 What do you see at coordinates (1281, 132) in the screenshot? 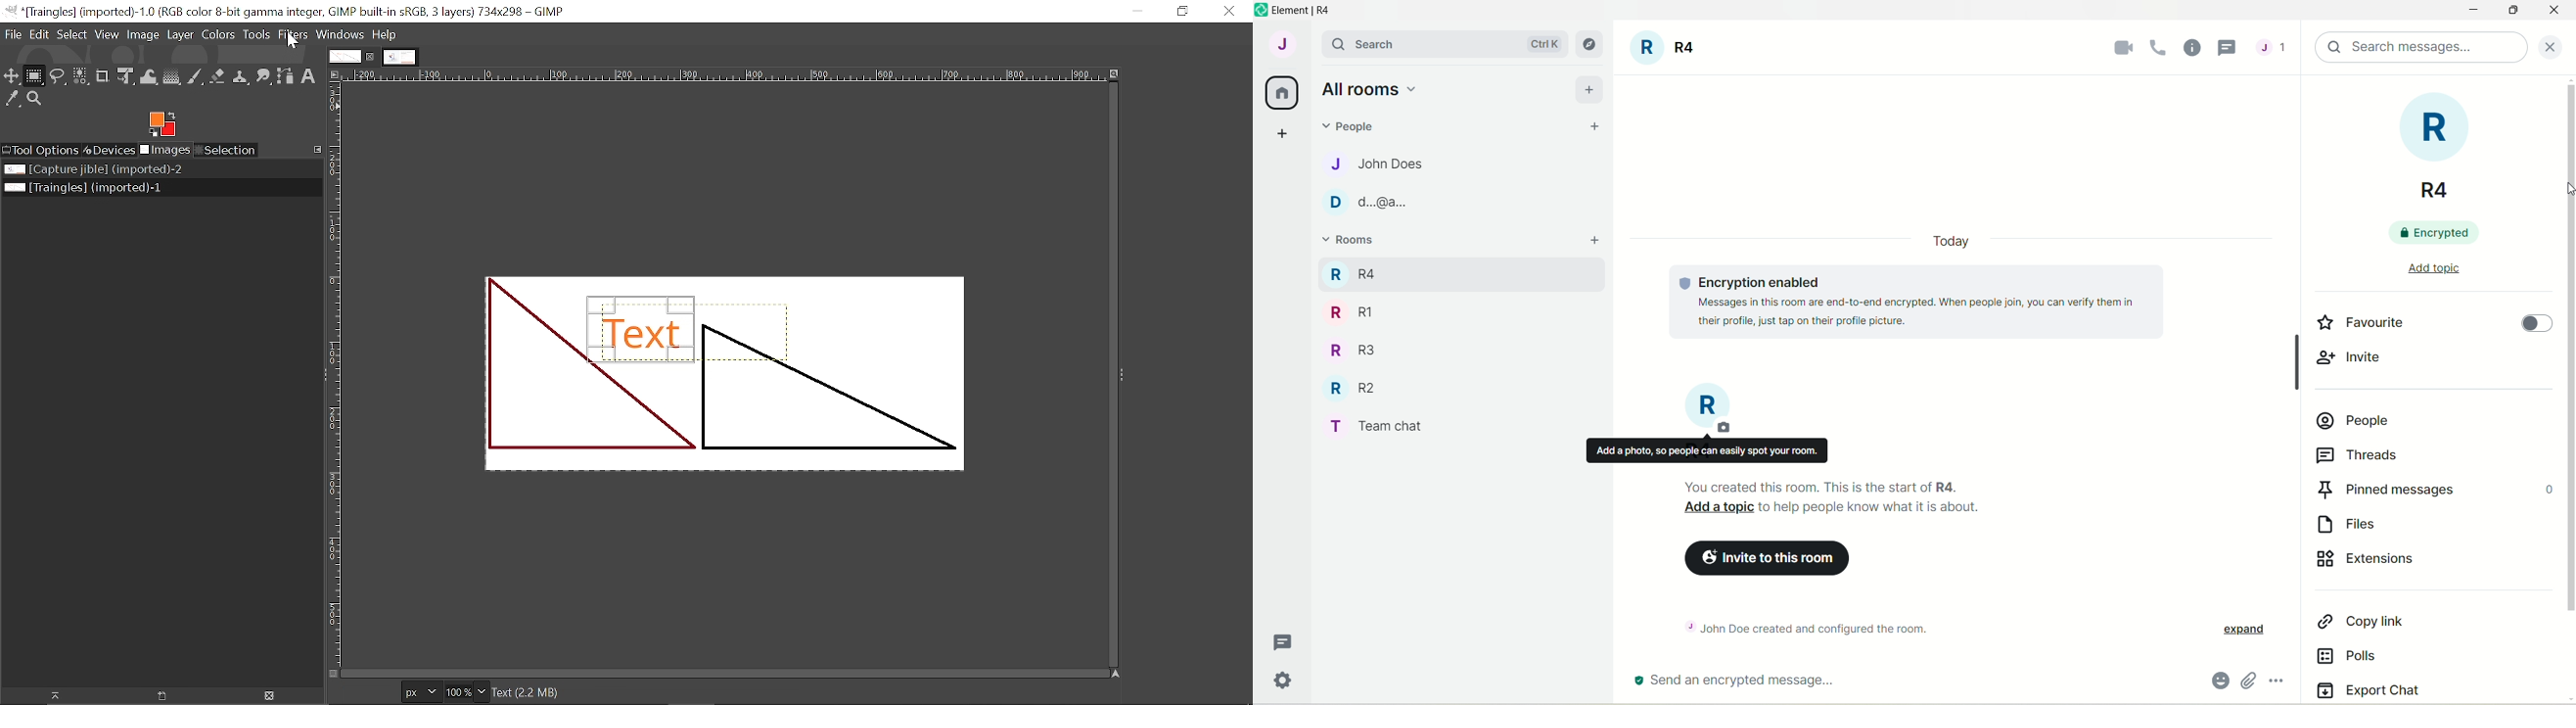
I see `create a space` at bounding box center [1281, 132].